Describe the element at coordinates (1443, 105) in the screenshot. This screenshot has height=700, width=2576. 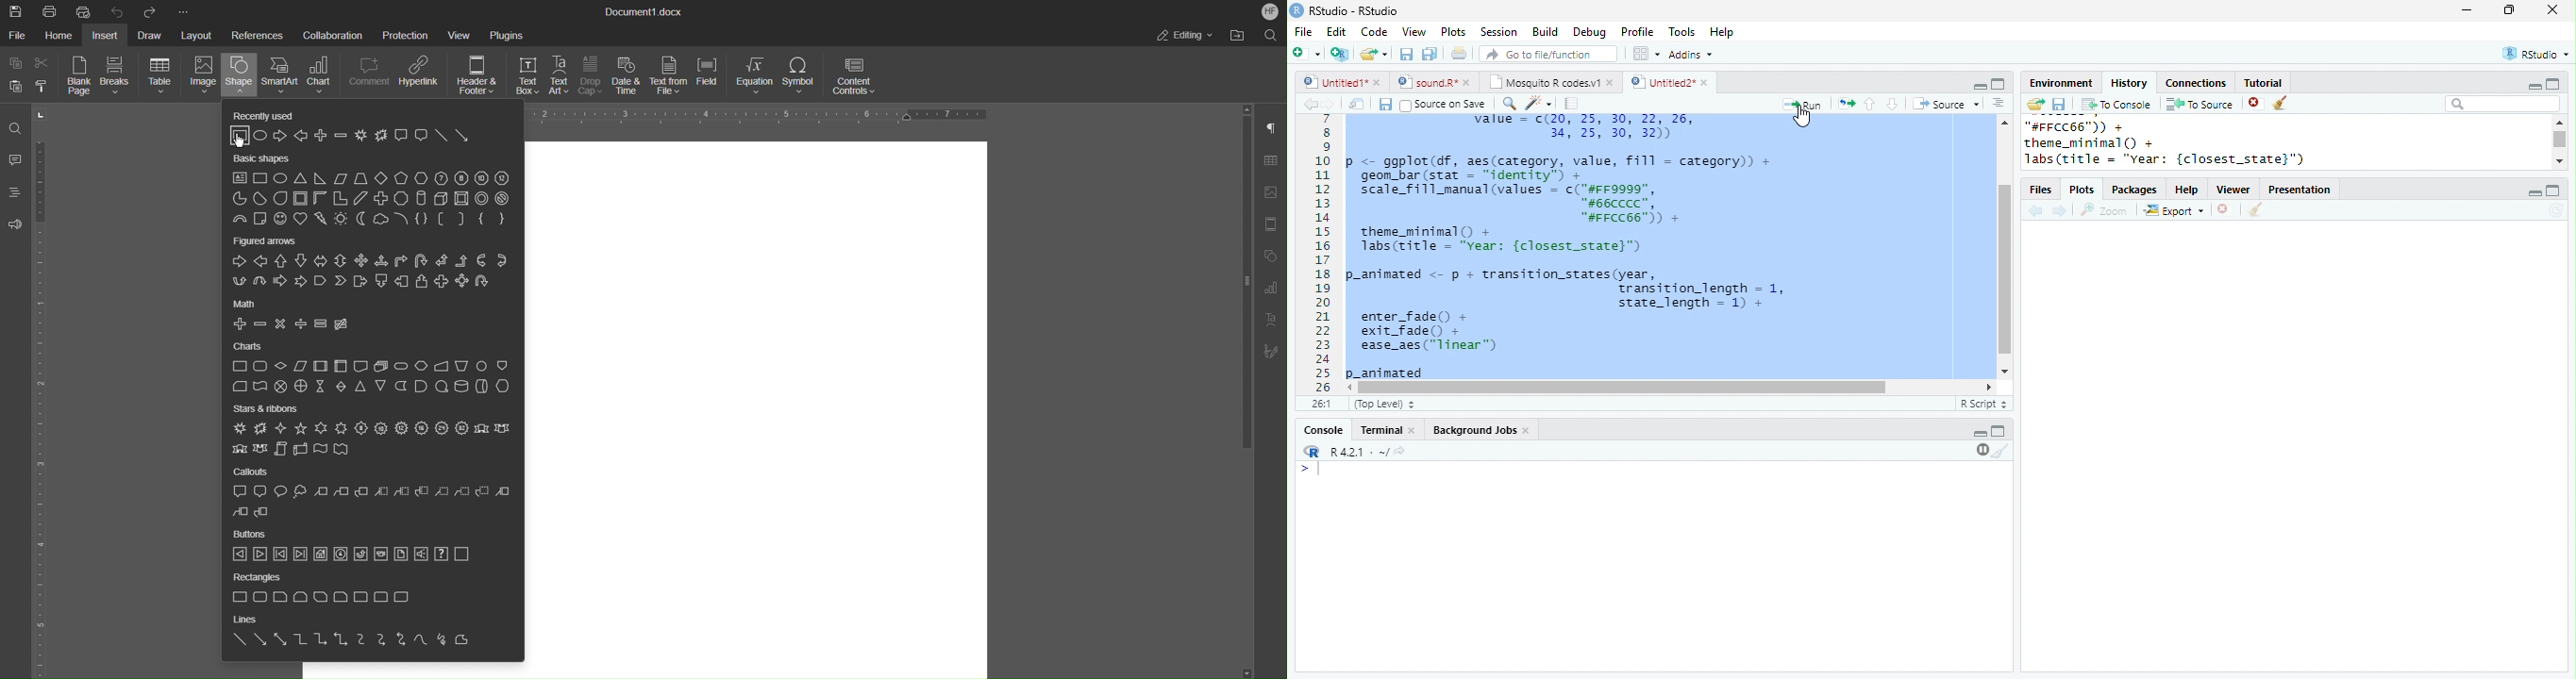
I see `Source on Save` at that location.